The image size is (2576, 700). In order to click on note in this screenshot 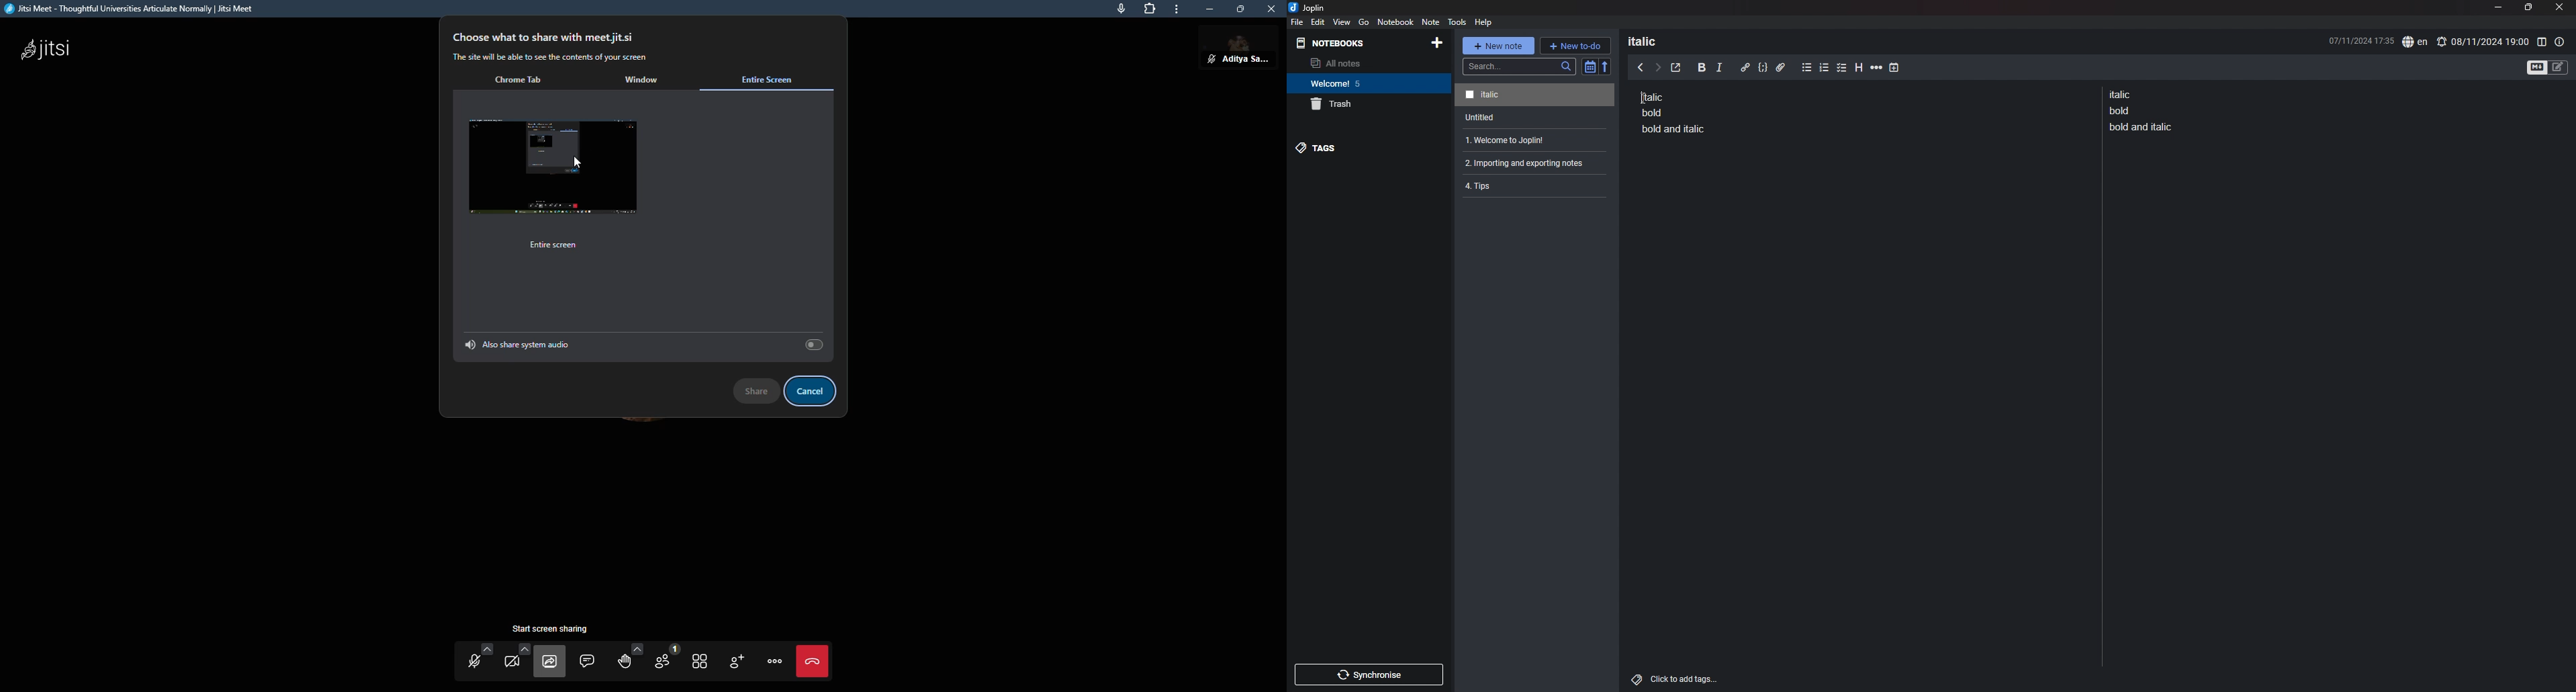, I will do `click(1529, 163)`.